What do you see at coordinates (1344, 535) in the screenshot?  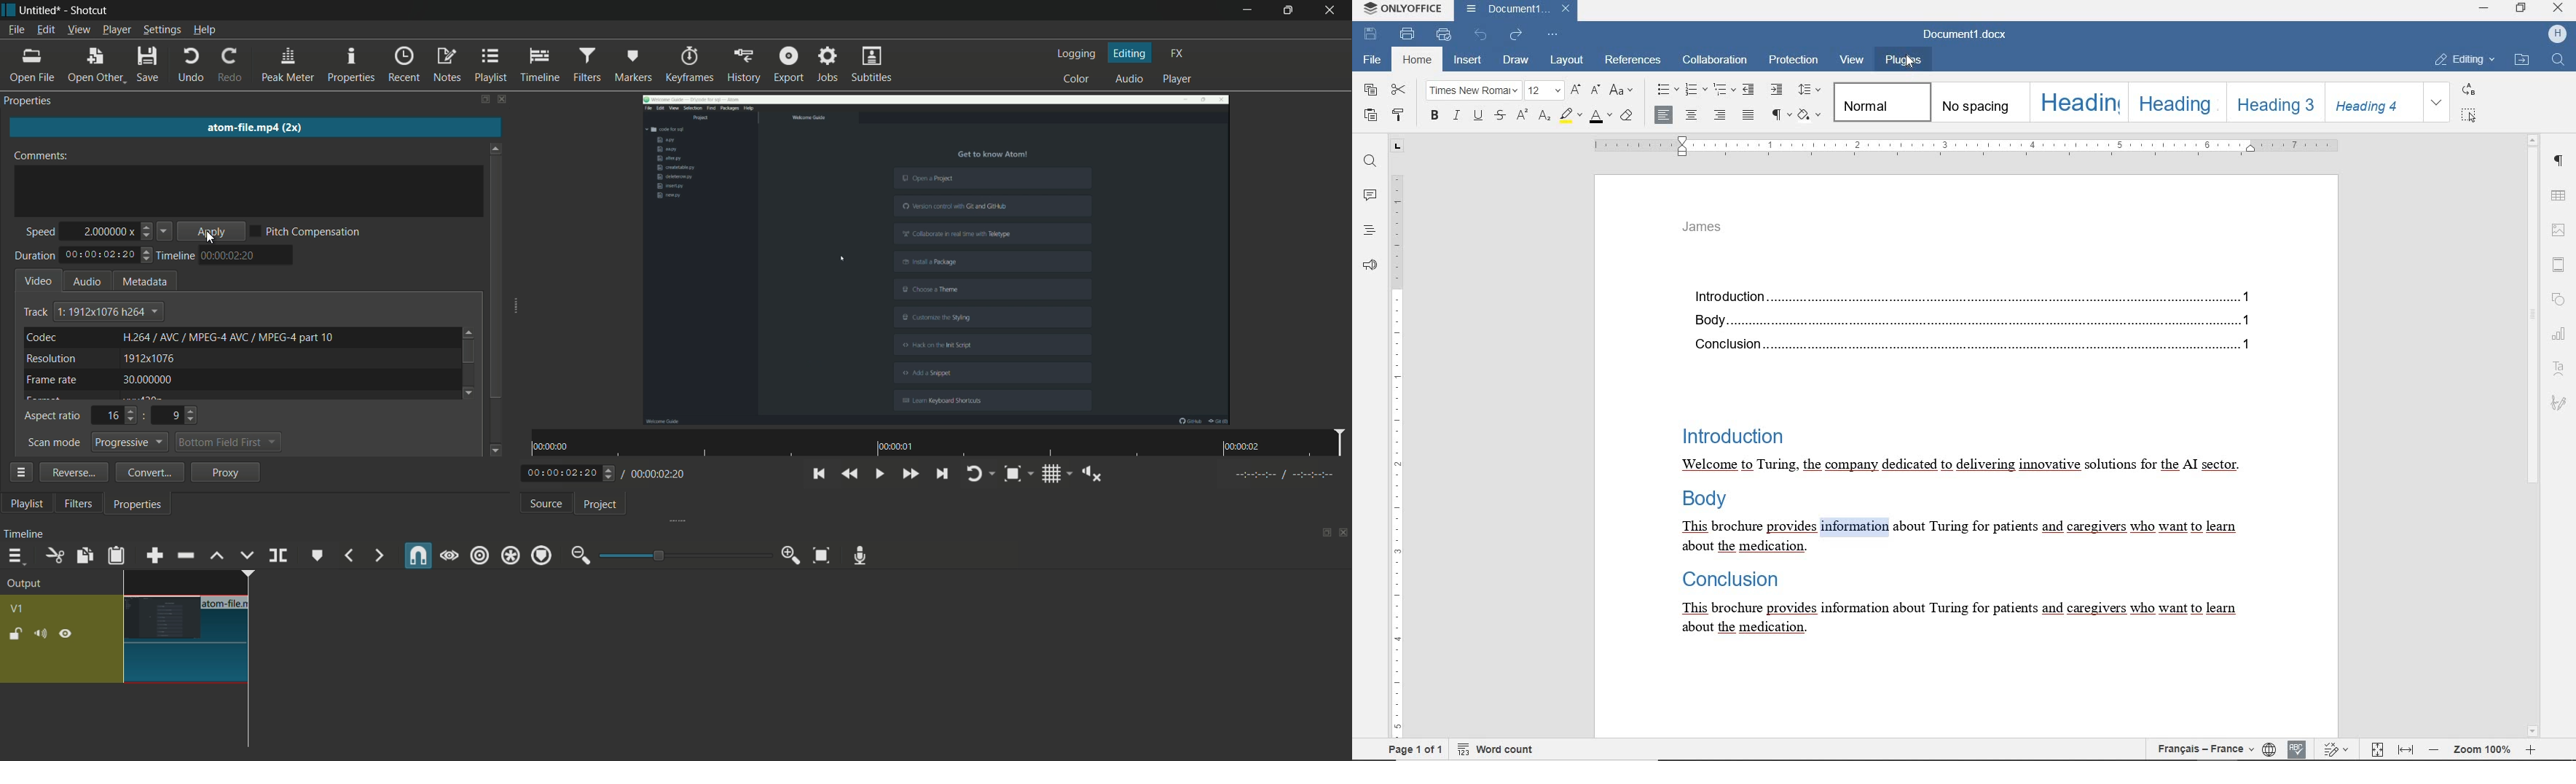 I see `close timeline` at bounding box center [1344, 535].